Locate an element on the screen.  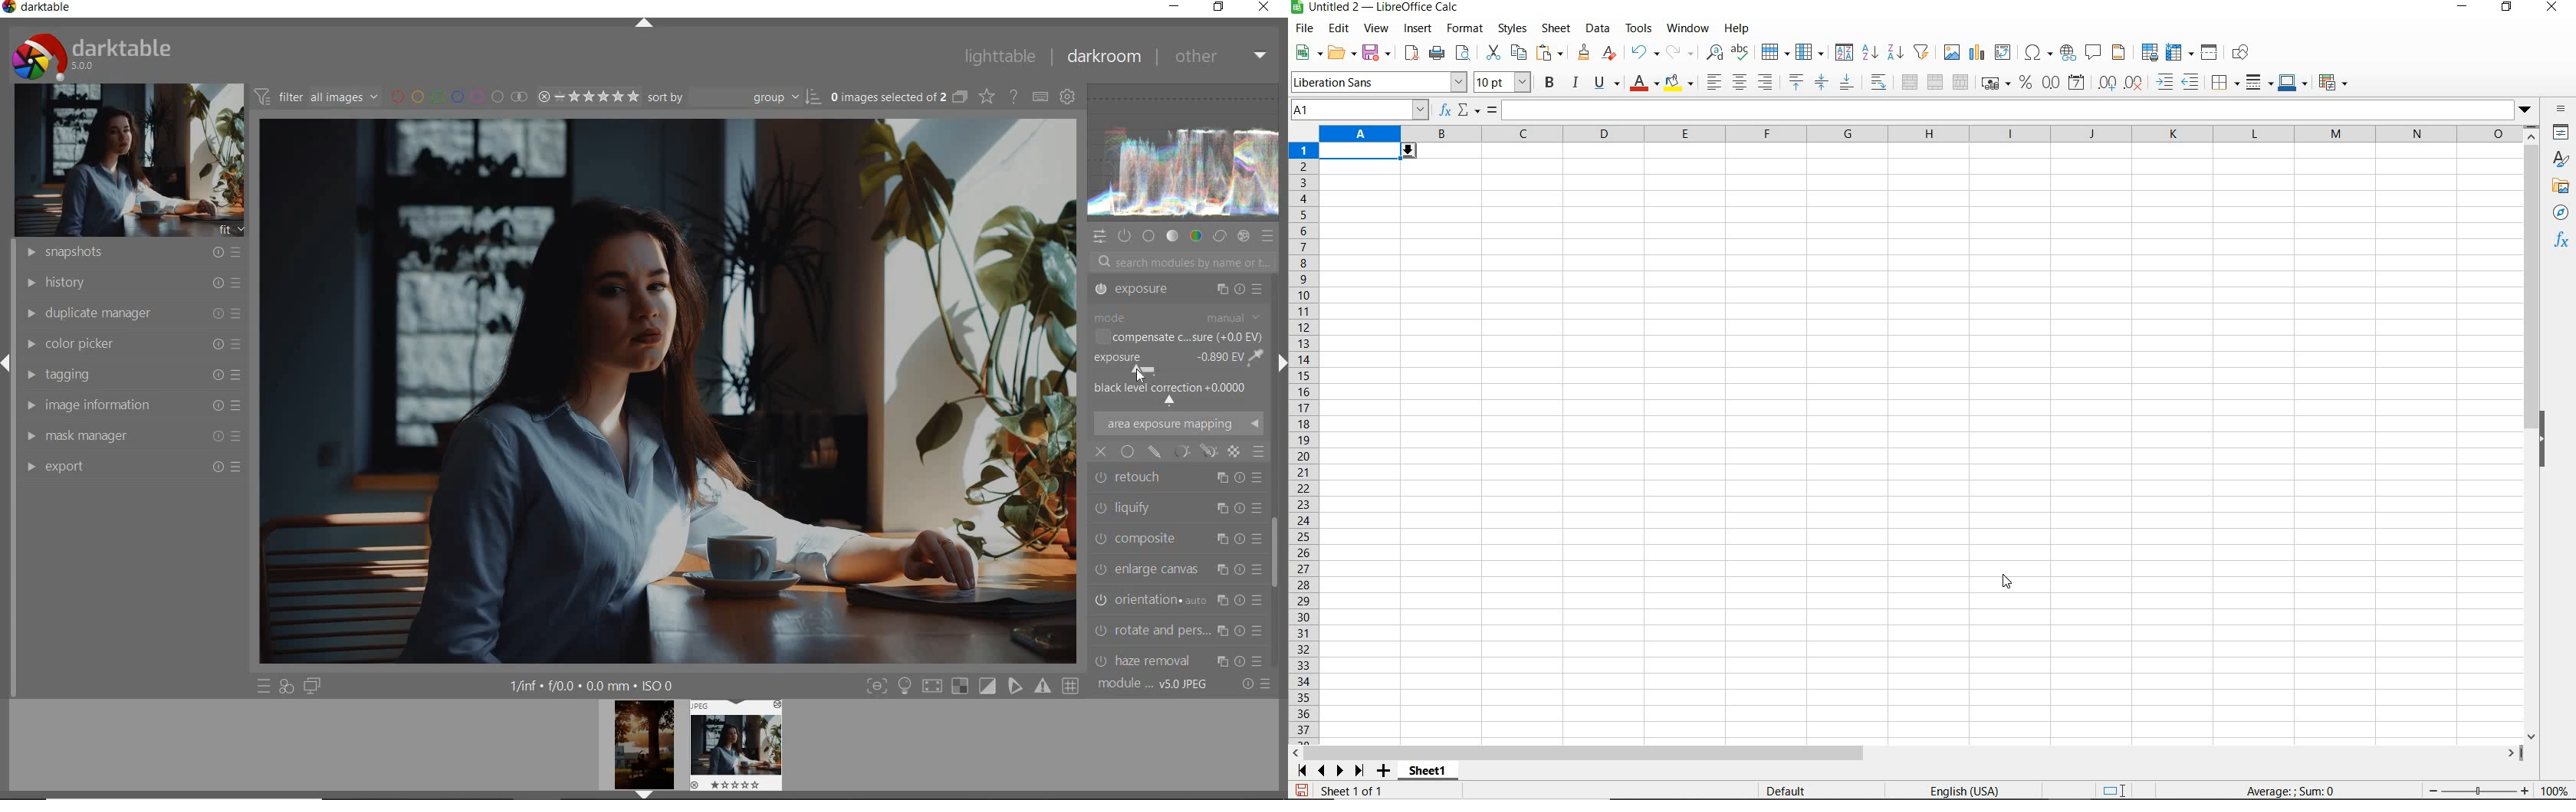
merge and center or unmerge cells is located at coordinates (1910, 83).